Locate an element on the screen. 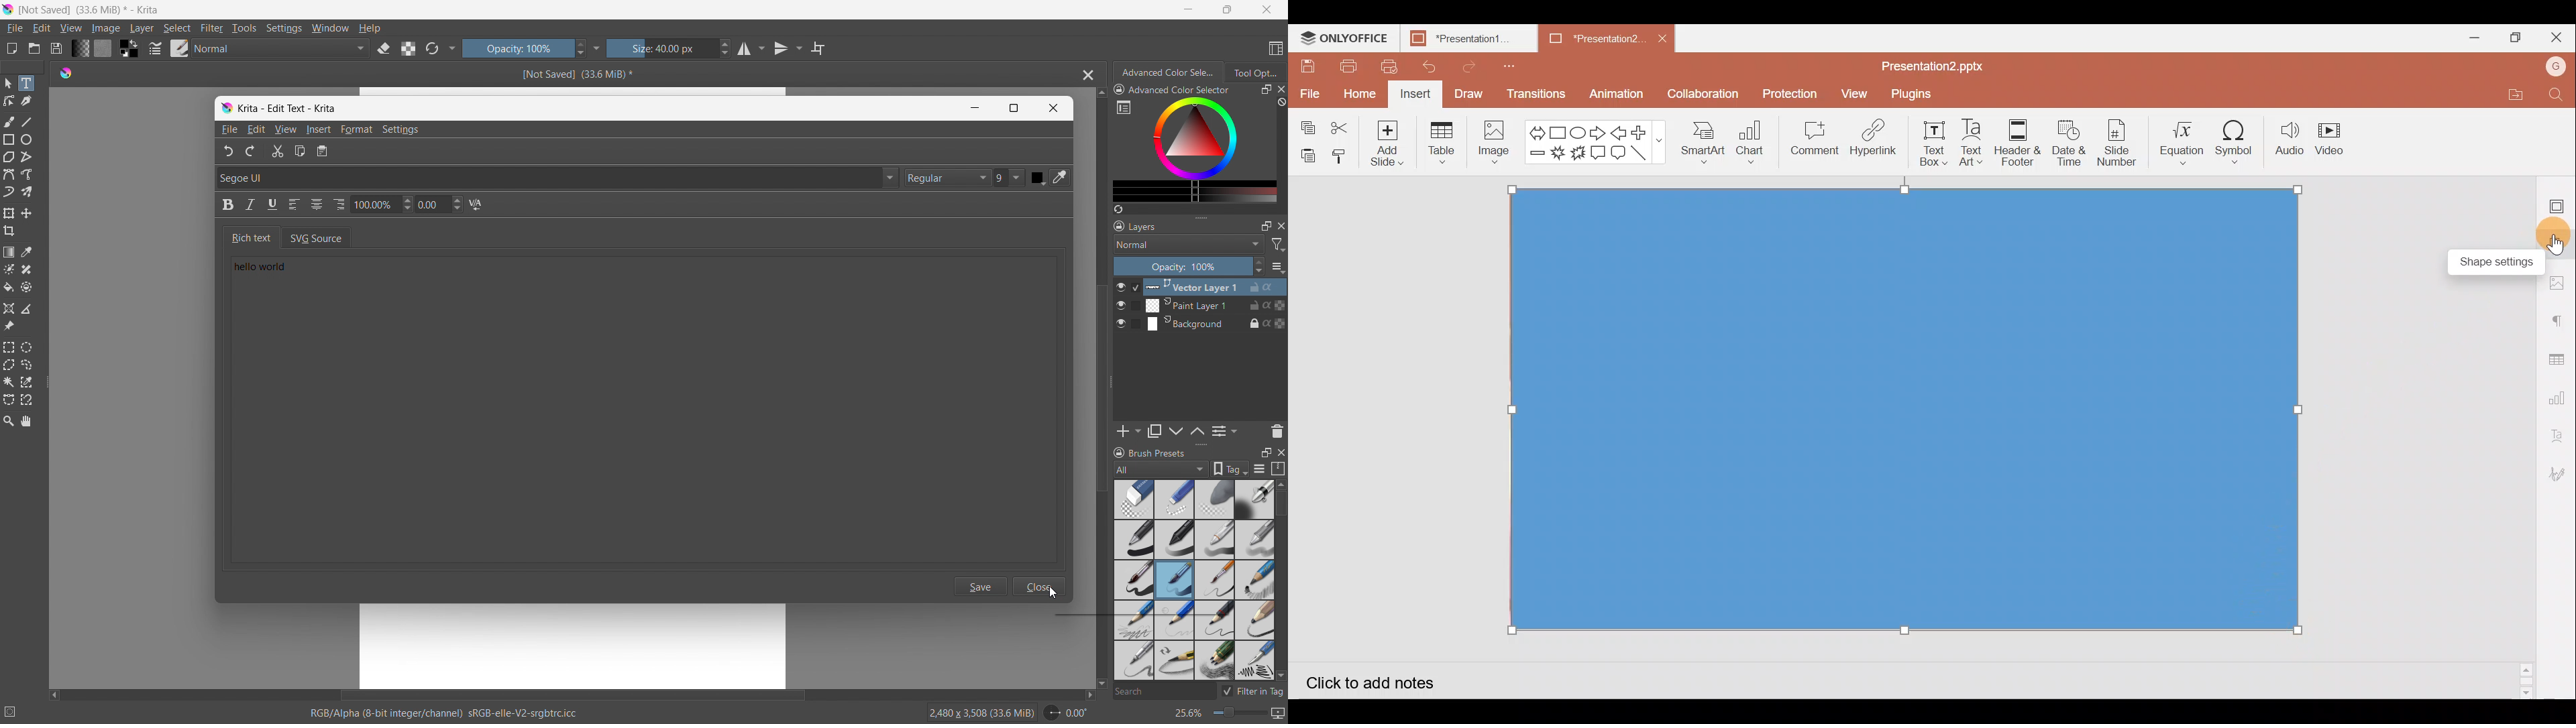 The width and height of the screenshot is (2576, 728). opacity control is located at coordinates (524, 48).